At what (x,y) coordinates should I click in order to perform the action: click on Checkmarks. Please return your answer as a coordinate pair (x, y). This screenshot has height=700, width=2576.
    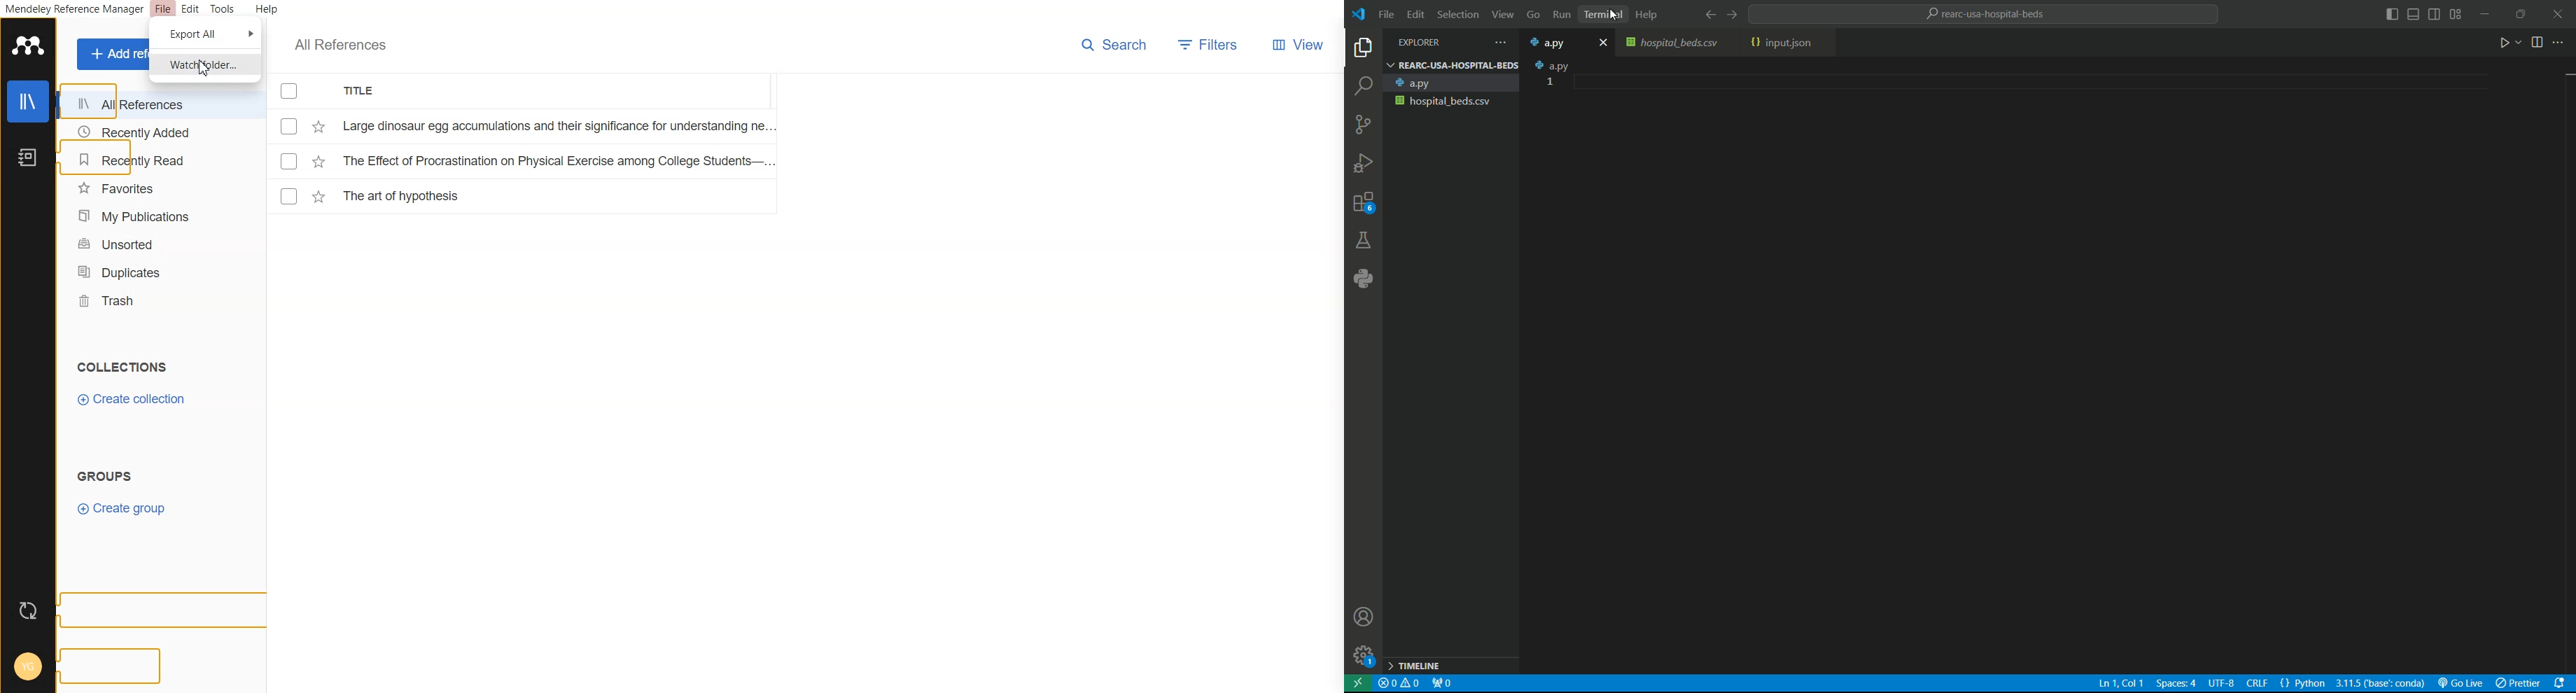
    Looking at the image, I should click on (288, 91).